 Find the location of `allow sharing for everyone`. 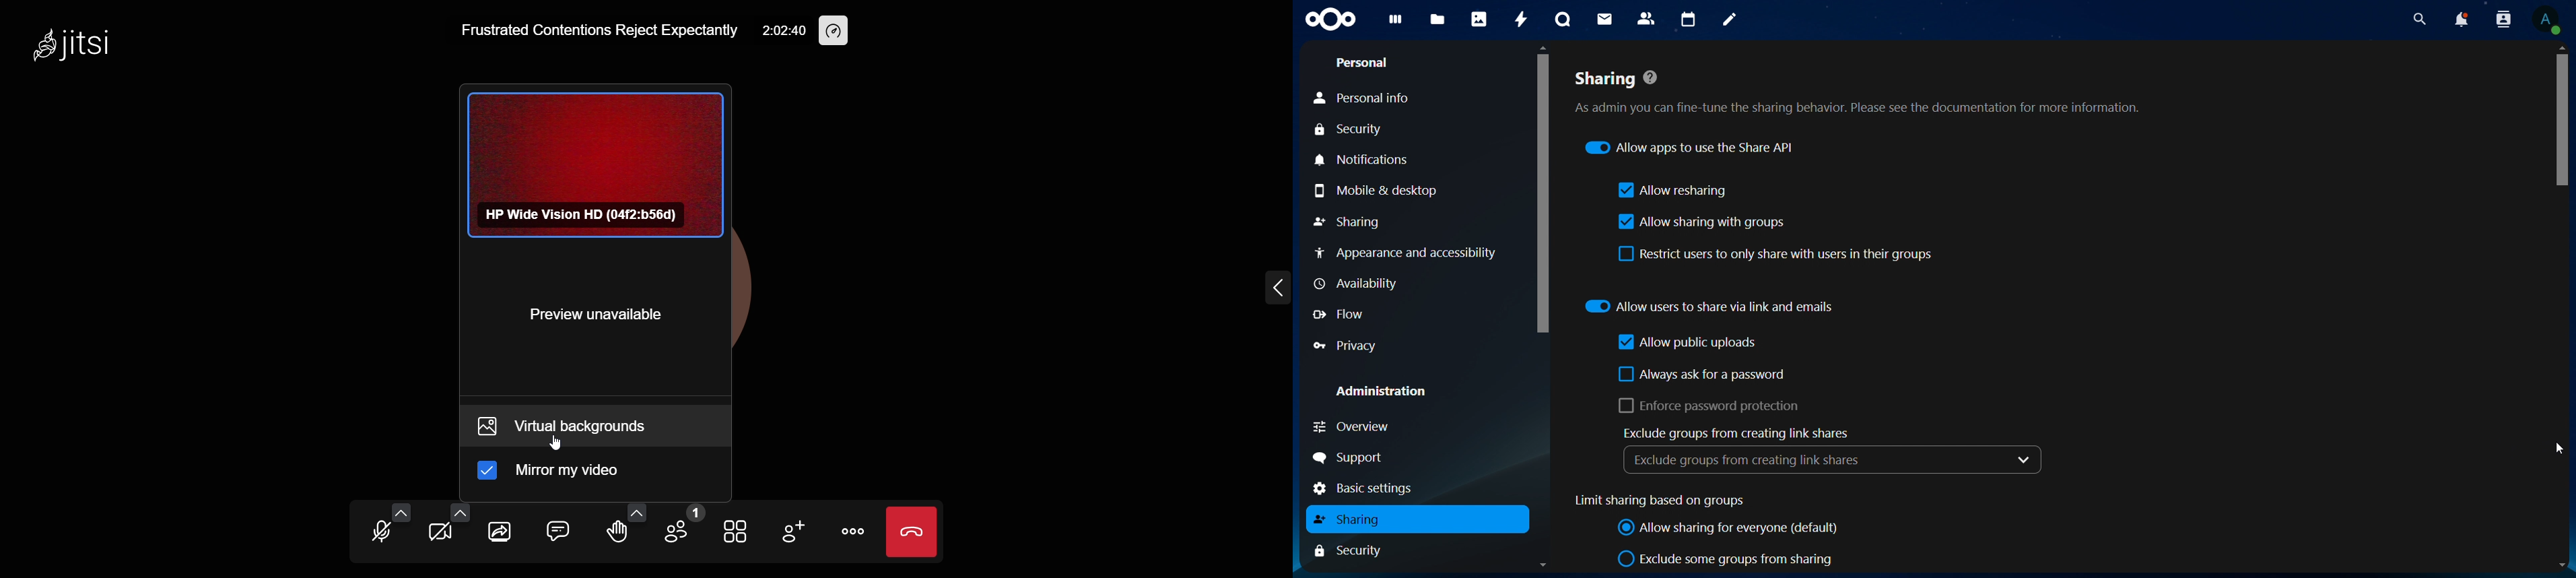

allow sharing for everyone is located at coordinates (1749, 527).